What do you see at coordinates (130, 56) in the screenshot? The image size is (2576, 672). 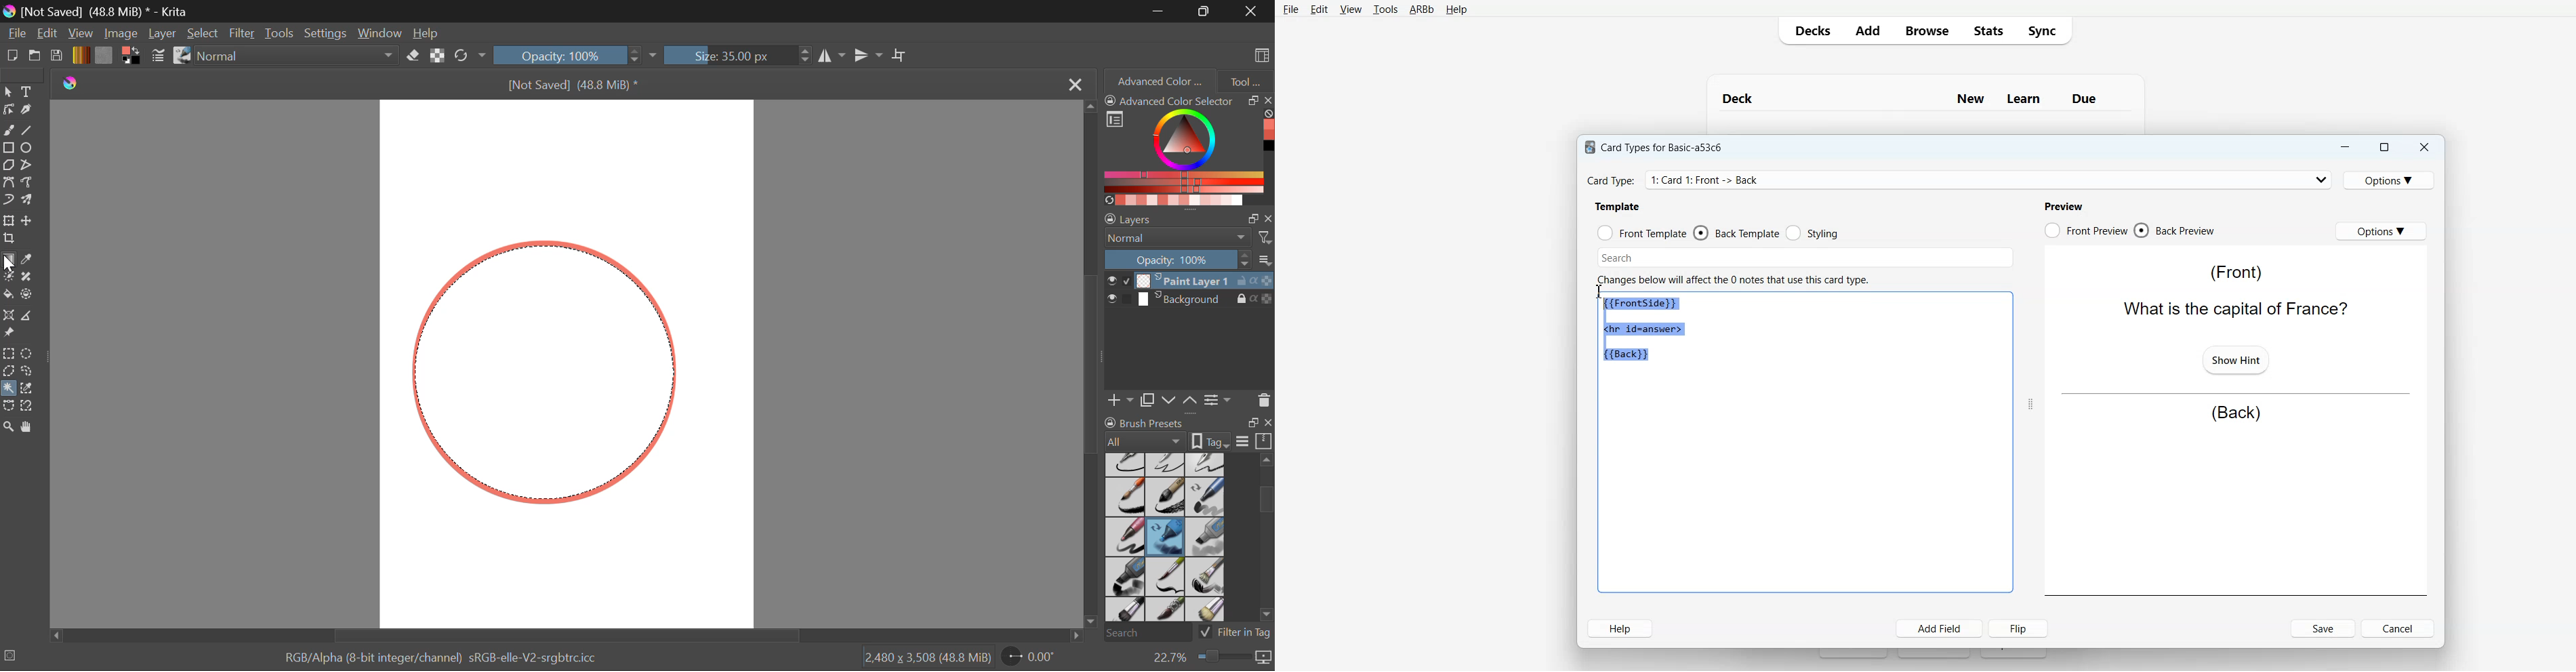 I see `Colors in Use` at bounding box center [130, 56].